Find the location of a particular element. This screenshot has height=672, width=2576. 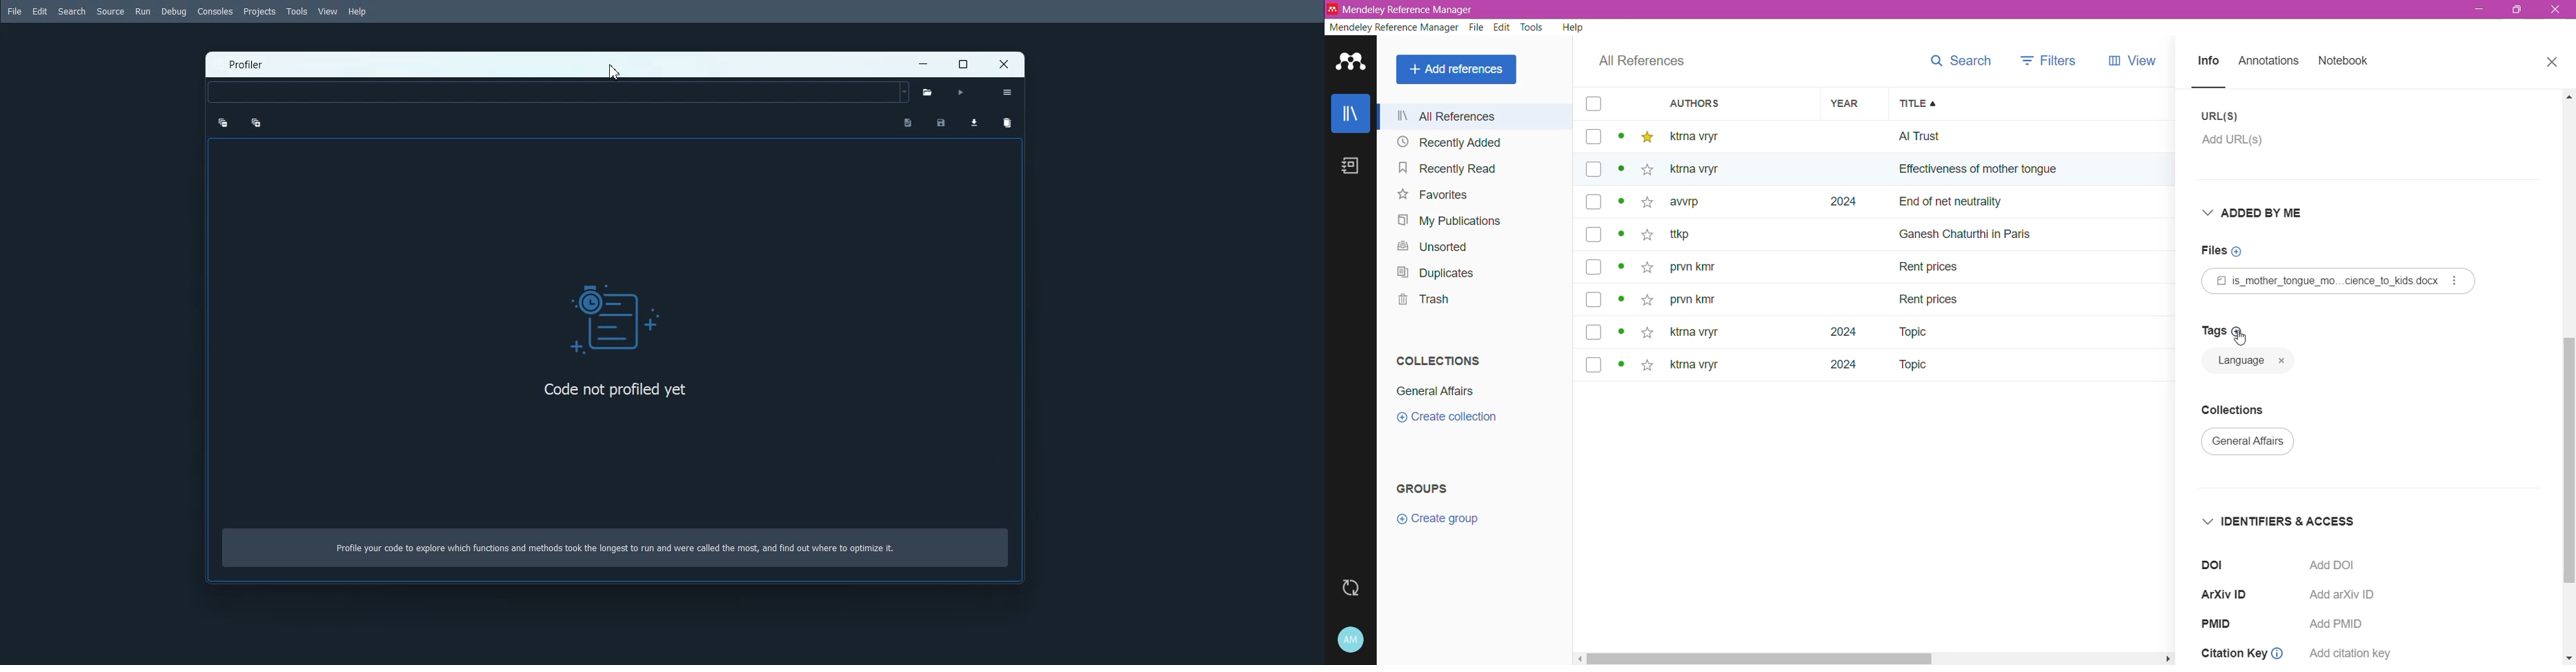

PMID is located at coordinates (2221, 623).